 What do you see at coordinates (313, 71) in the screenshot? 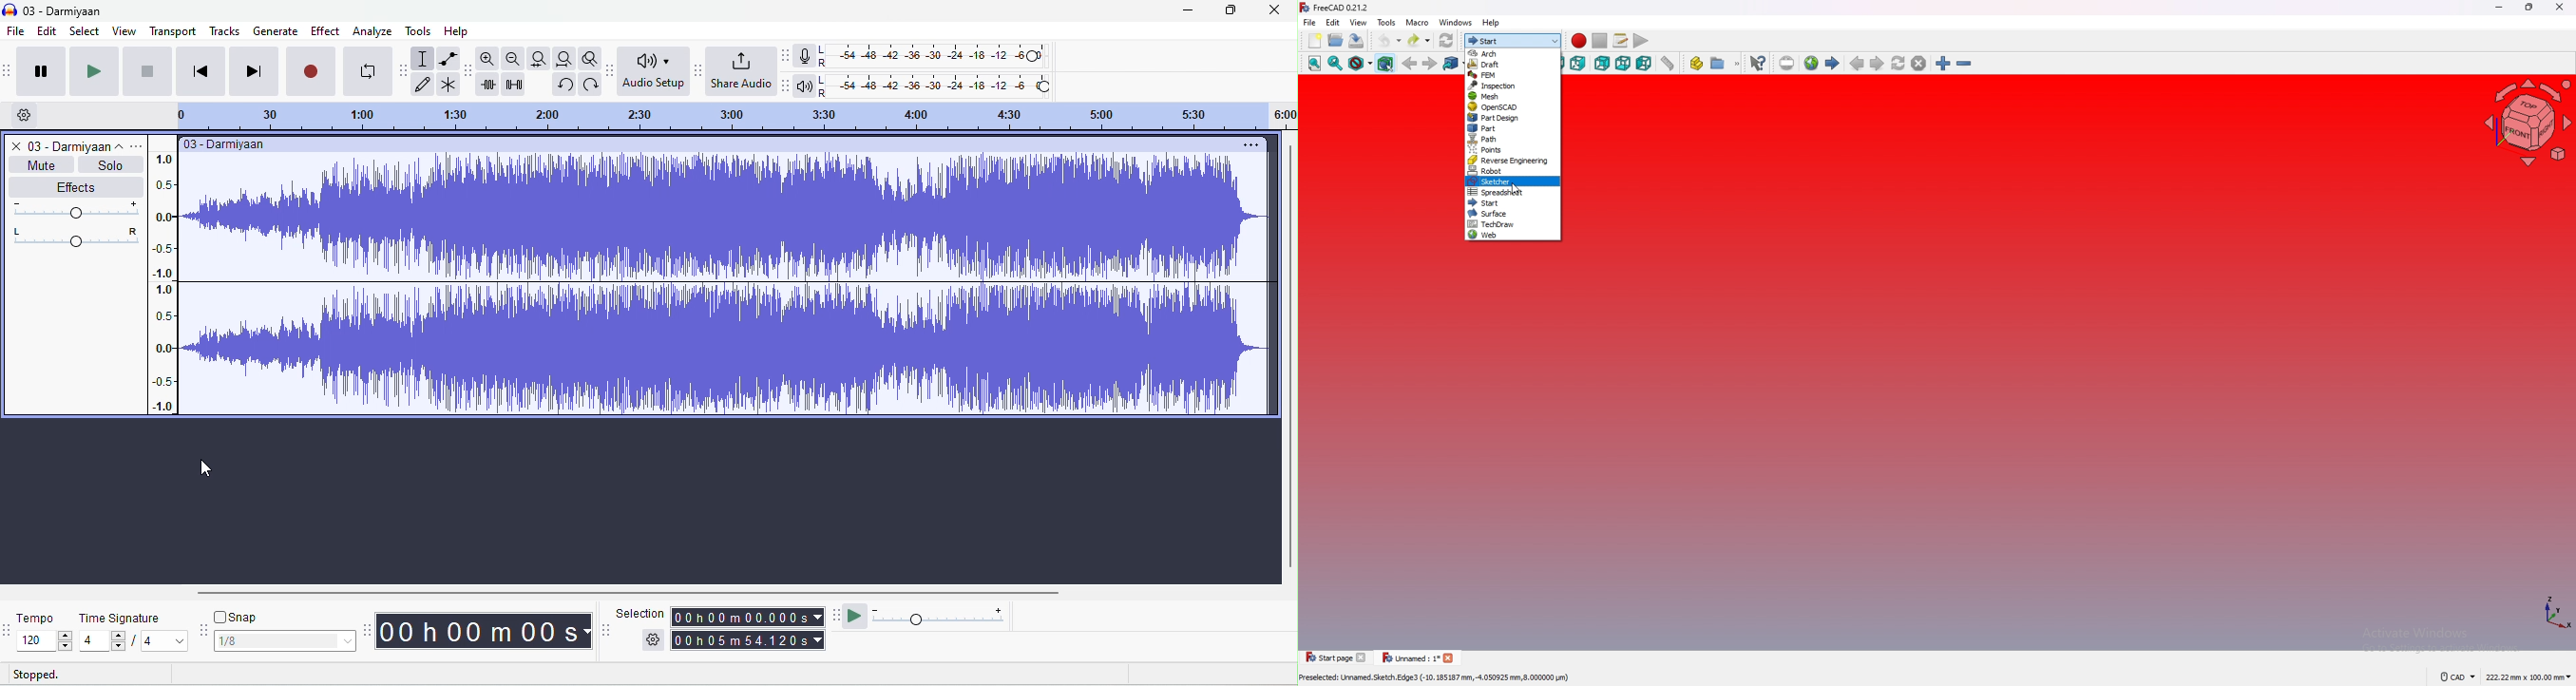
I see `record` at bounding box center [313, 71].